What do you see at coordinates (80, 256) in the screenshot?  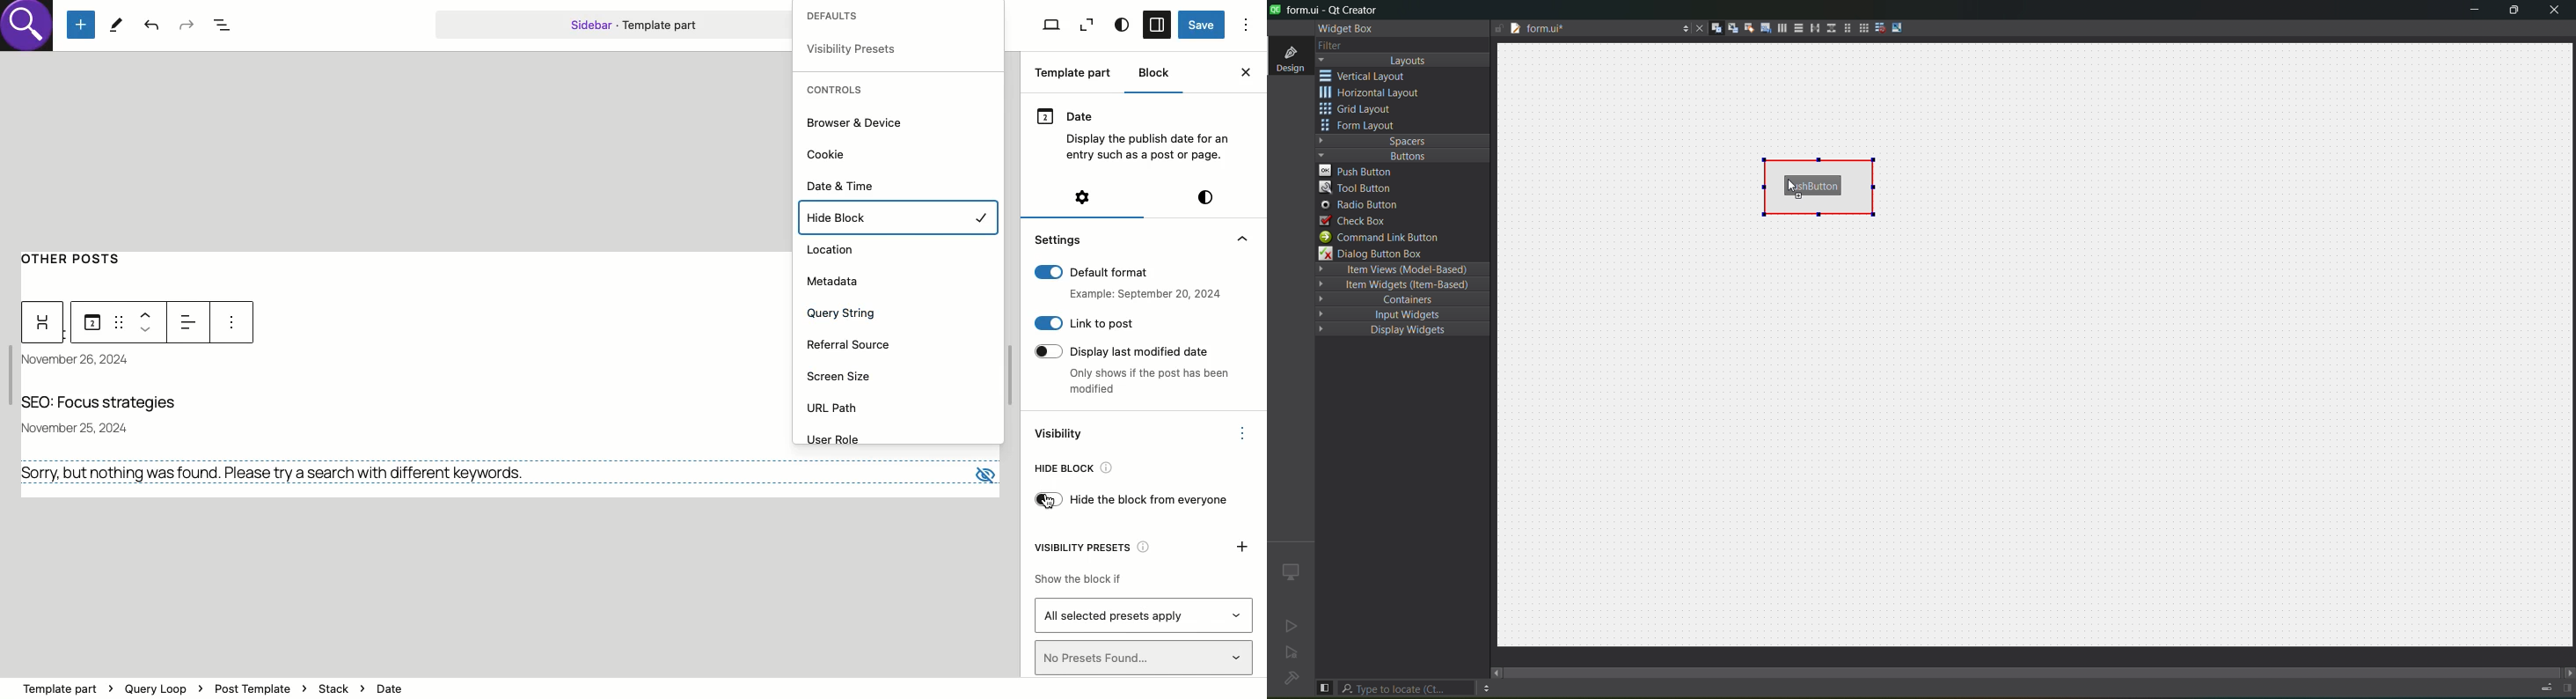 I see `Other posts` at bounding box center [80, 256].